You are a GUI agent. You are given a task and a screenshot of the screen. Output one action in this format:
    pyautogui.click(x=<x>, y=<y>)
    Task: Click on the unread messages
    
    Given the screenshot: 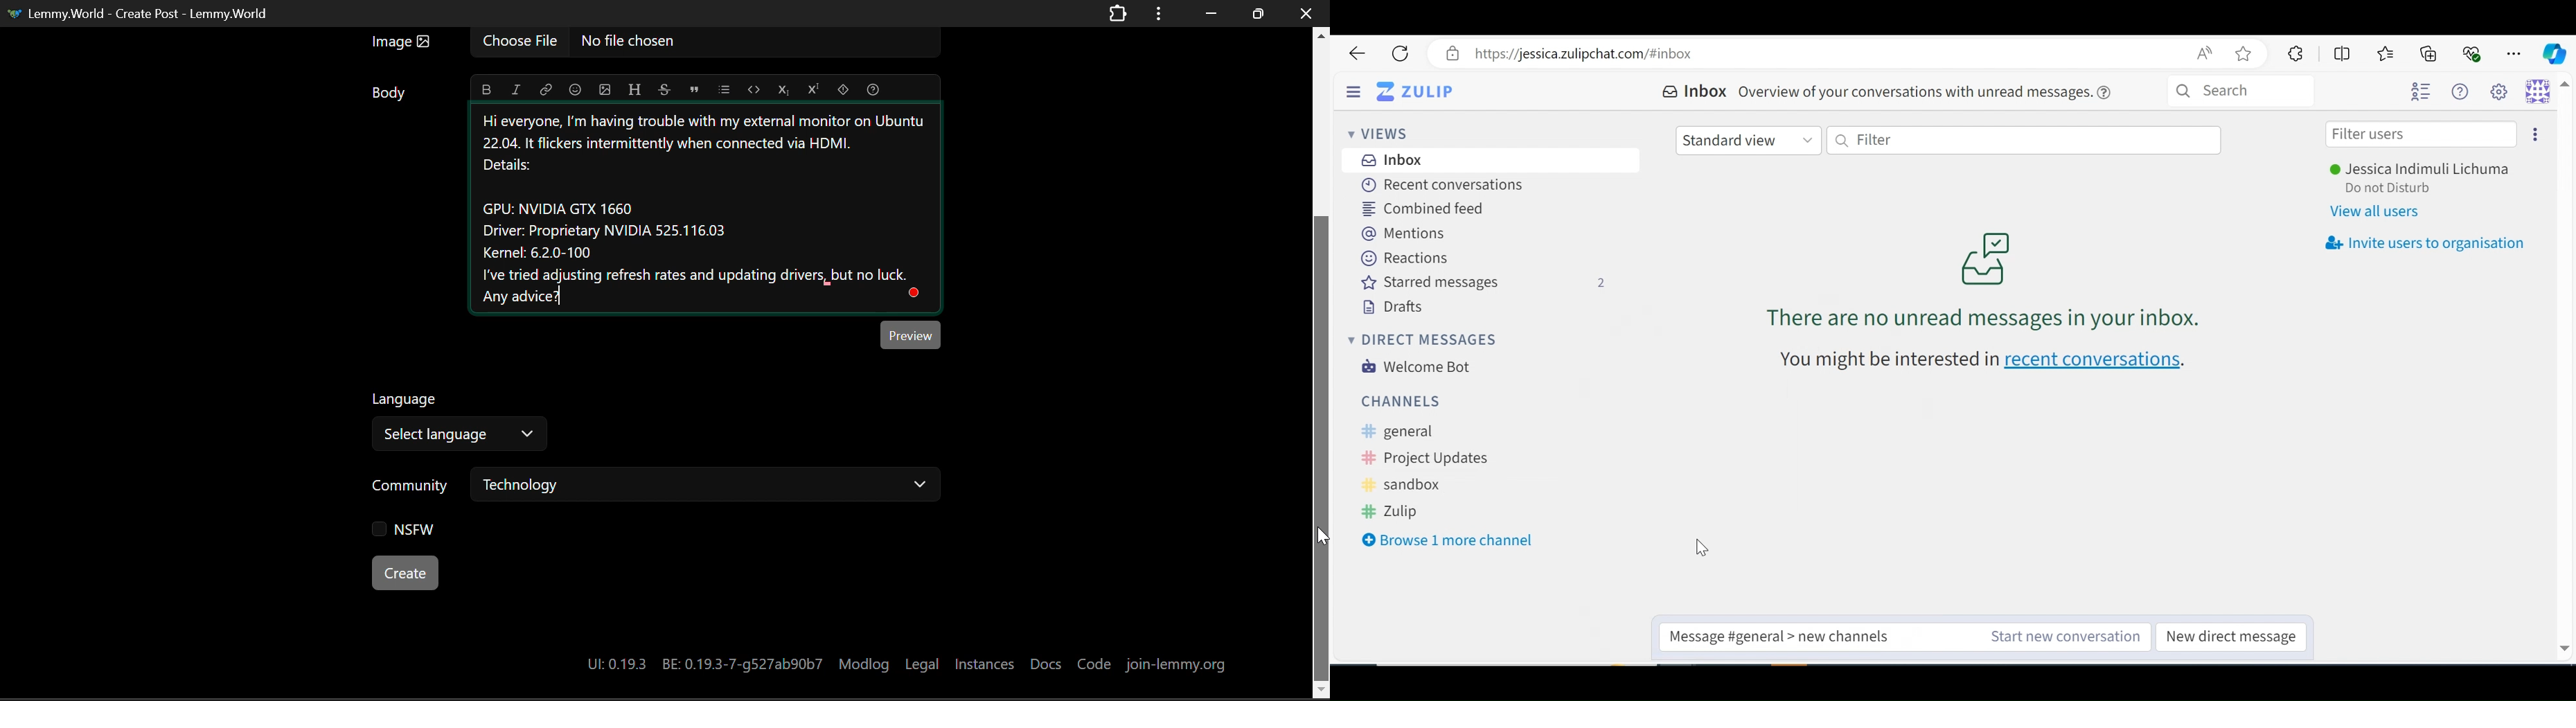 What is the action you would take?
    pyautogui.click(x=1983, y=279)
    